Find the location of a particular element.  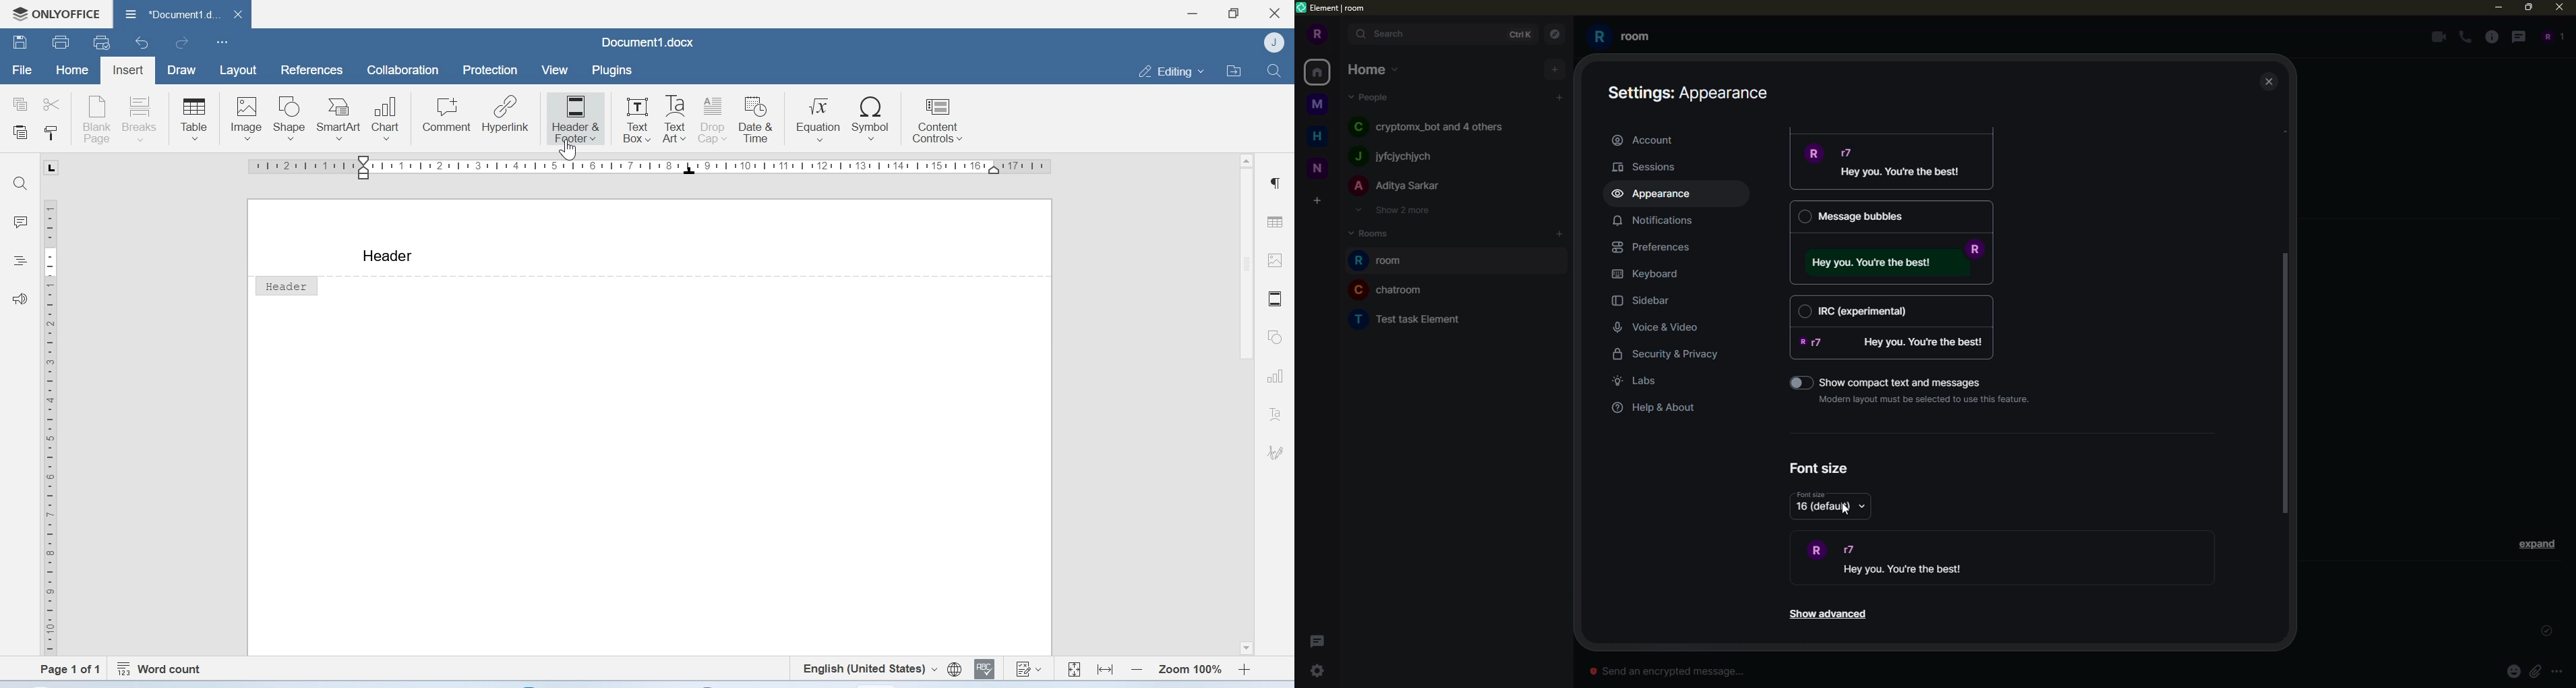

Page 1 of 1 is located at coordinates (63, 669).